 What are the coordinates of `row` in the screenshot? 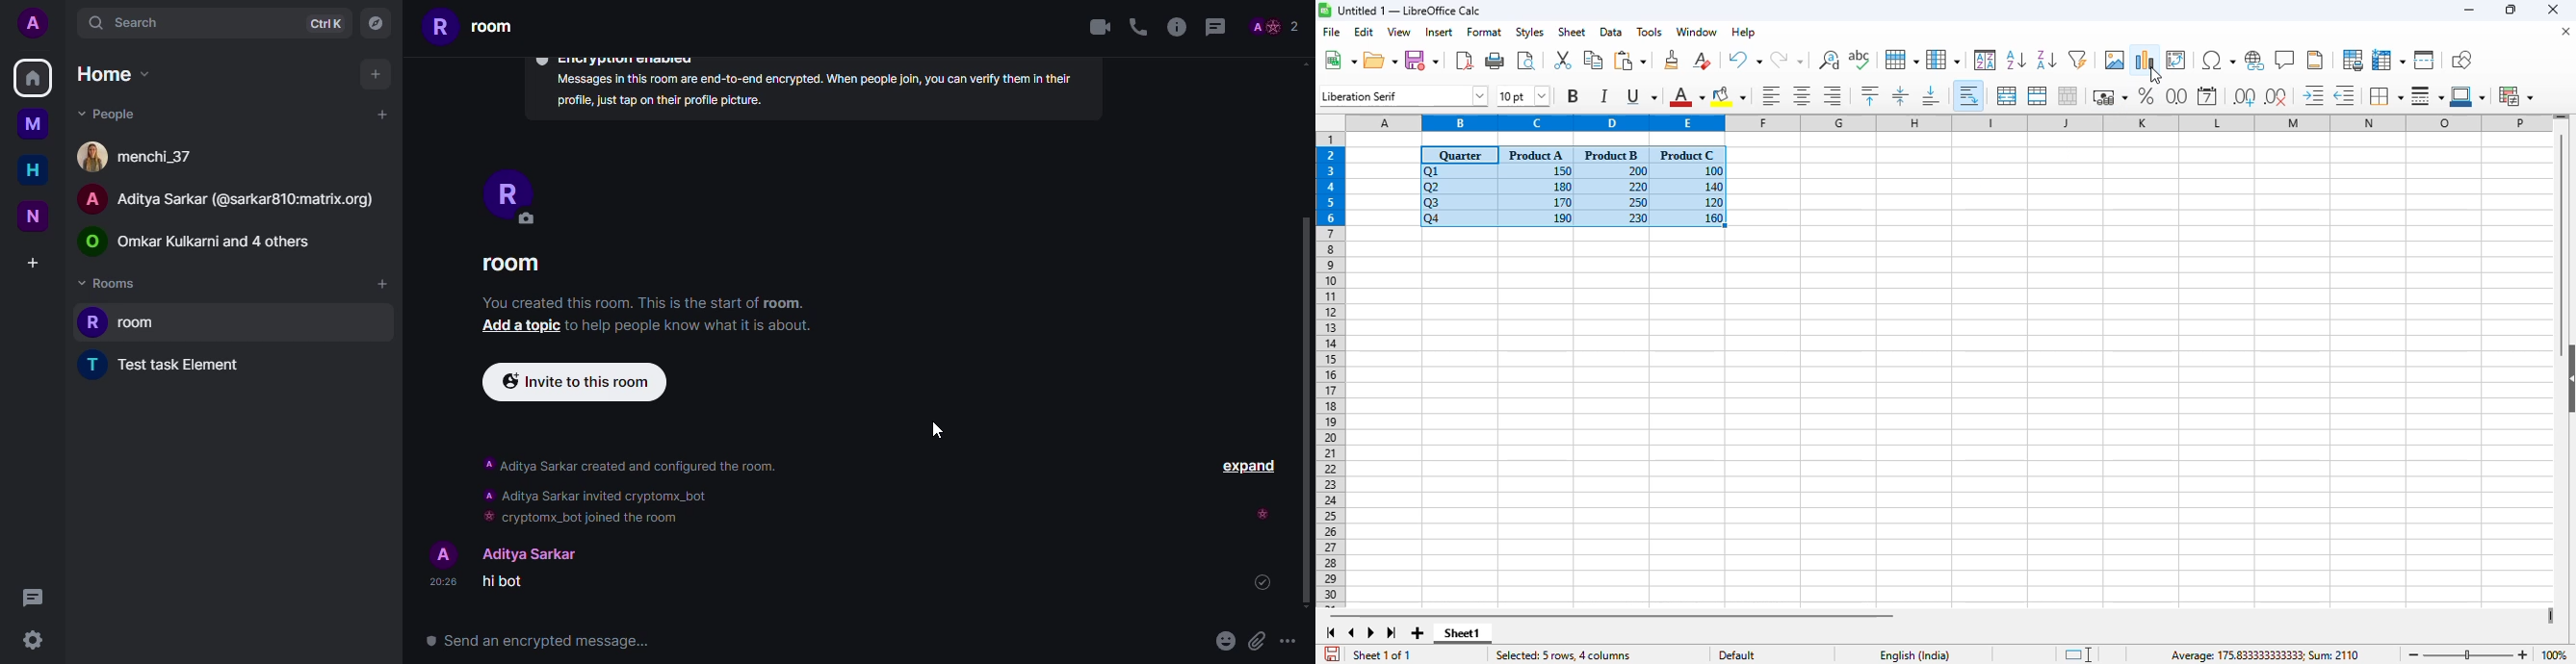 It's located at (1902, 60).